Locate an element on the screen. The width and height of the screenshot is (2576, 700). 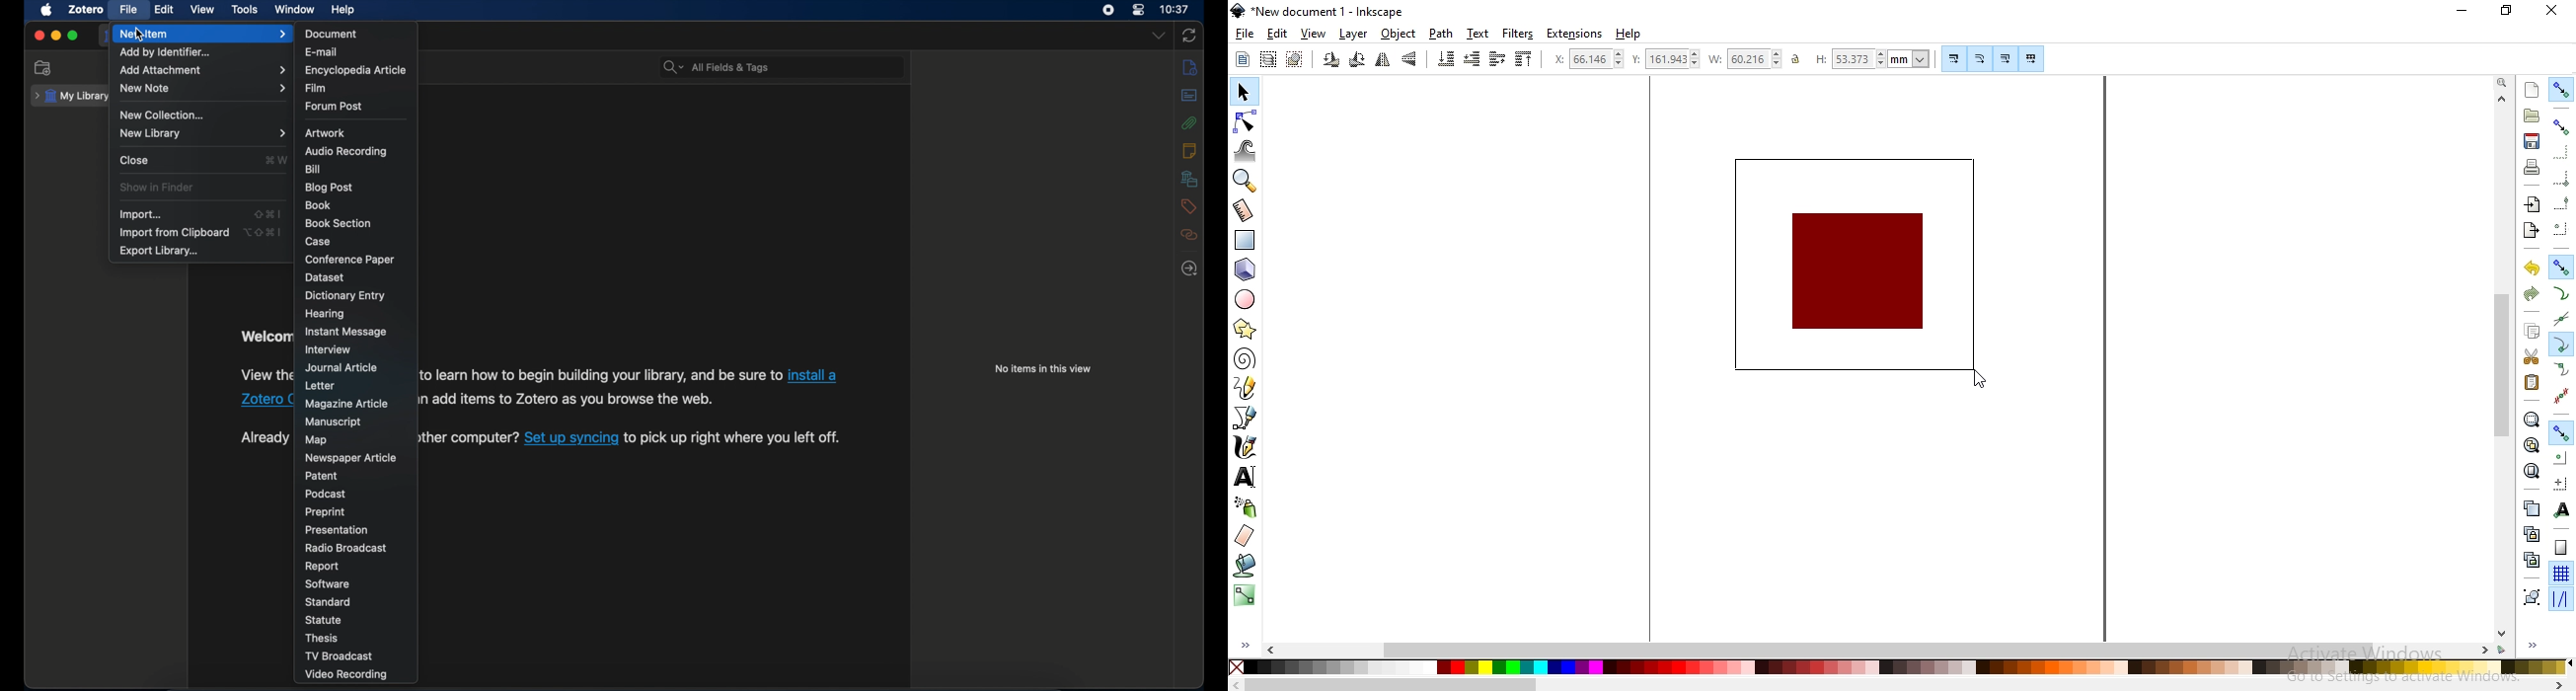
tags is located at coordinates (1190, 207).